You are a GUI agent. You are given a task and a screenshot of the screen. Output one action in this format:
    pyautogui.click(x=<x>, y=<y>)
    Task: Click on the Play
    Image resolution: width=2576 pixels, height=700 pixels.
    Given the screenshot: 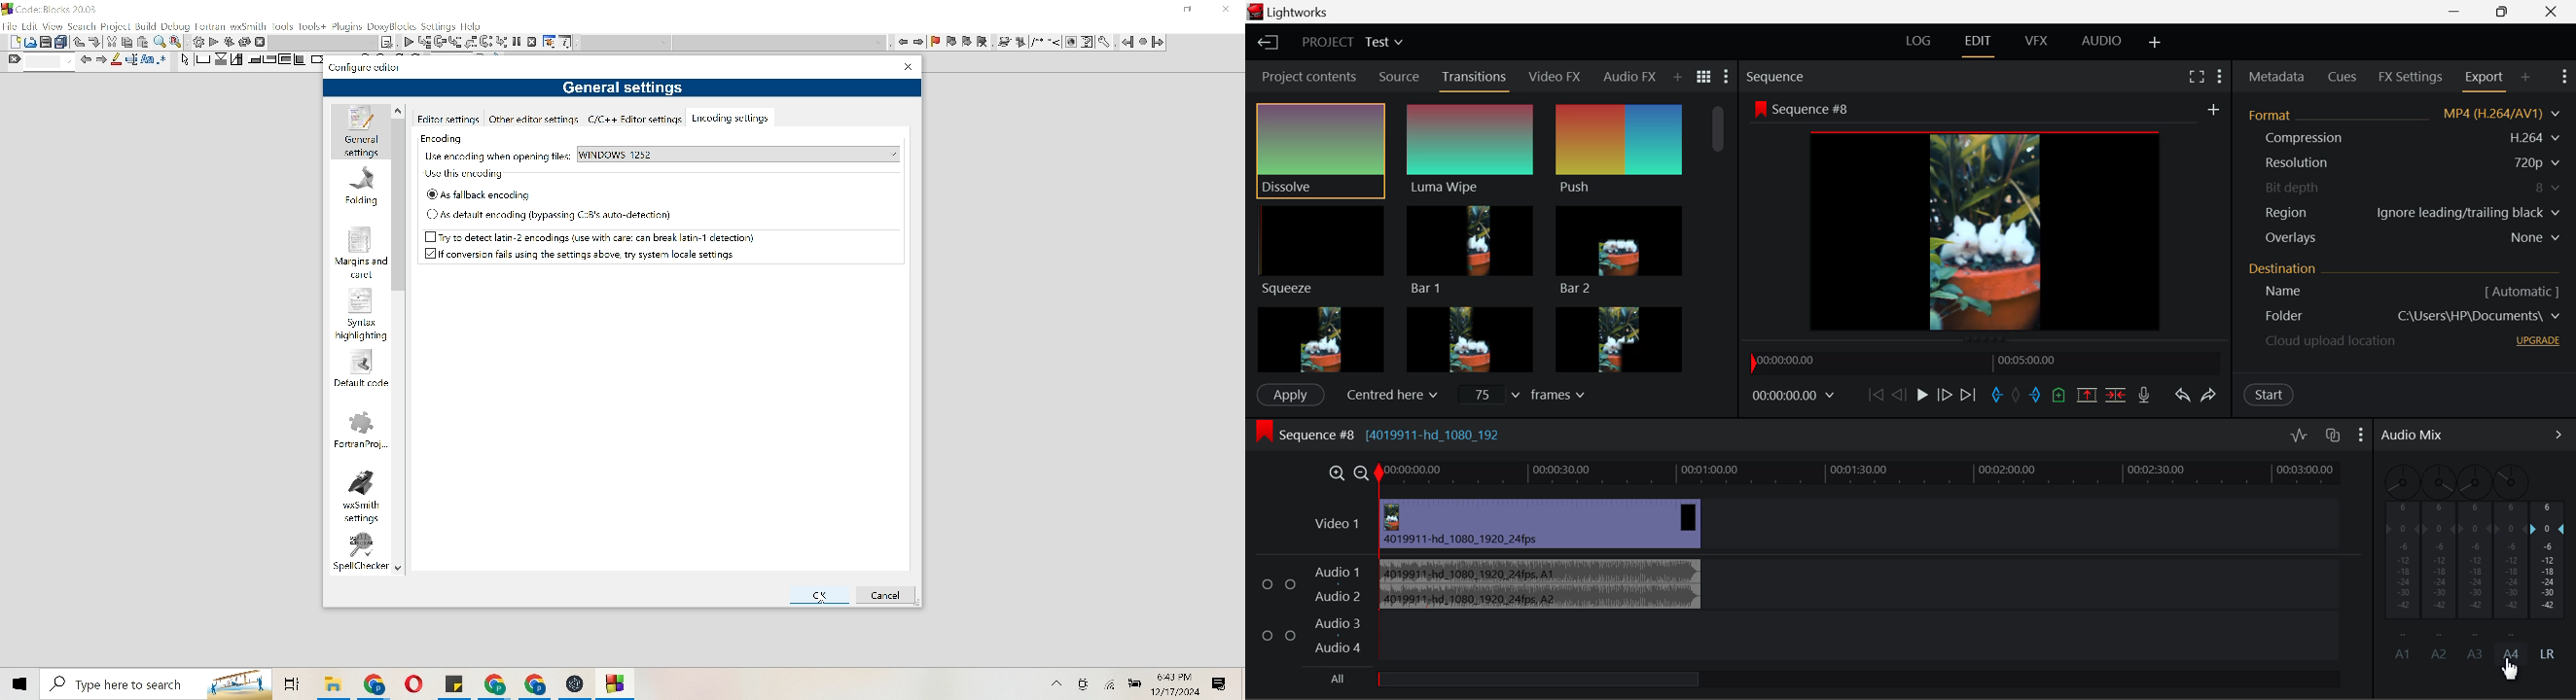 What is the action you would take?
    pyautogui.click(x=410, y=42)
    